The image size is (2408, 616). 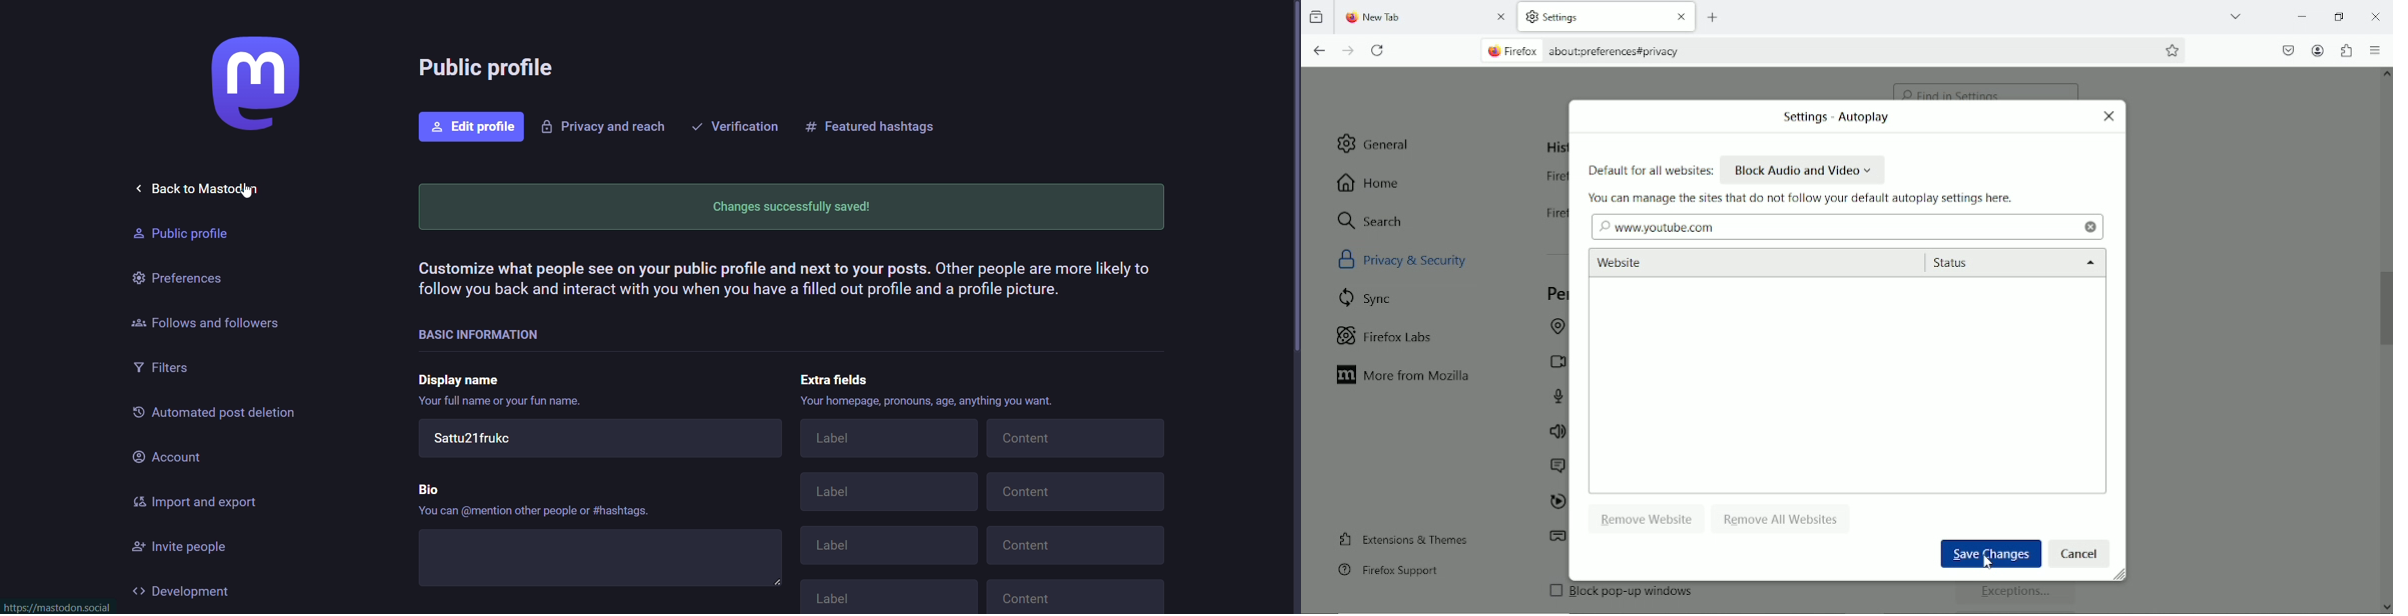 I want to click on firefox will, so click(x=1552, y=179).